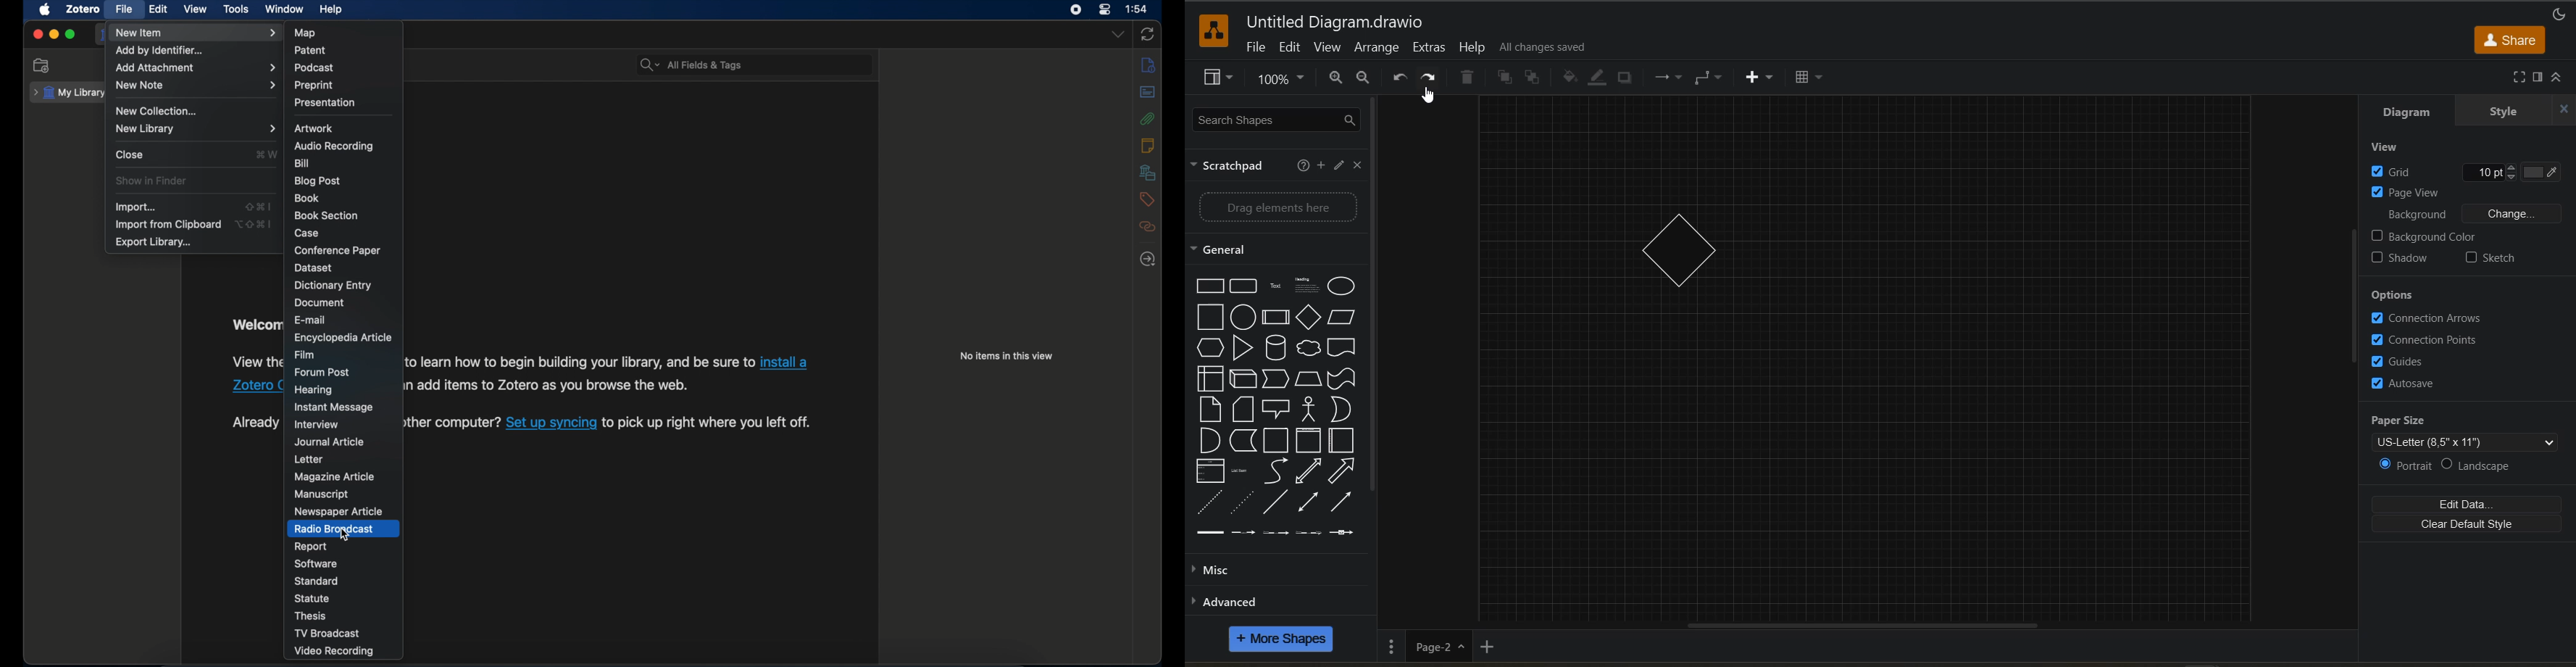  I want to click on tape, so click(1340, 378).